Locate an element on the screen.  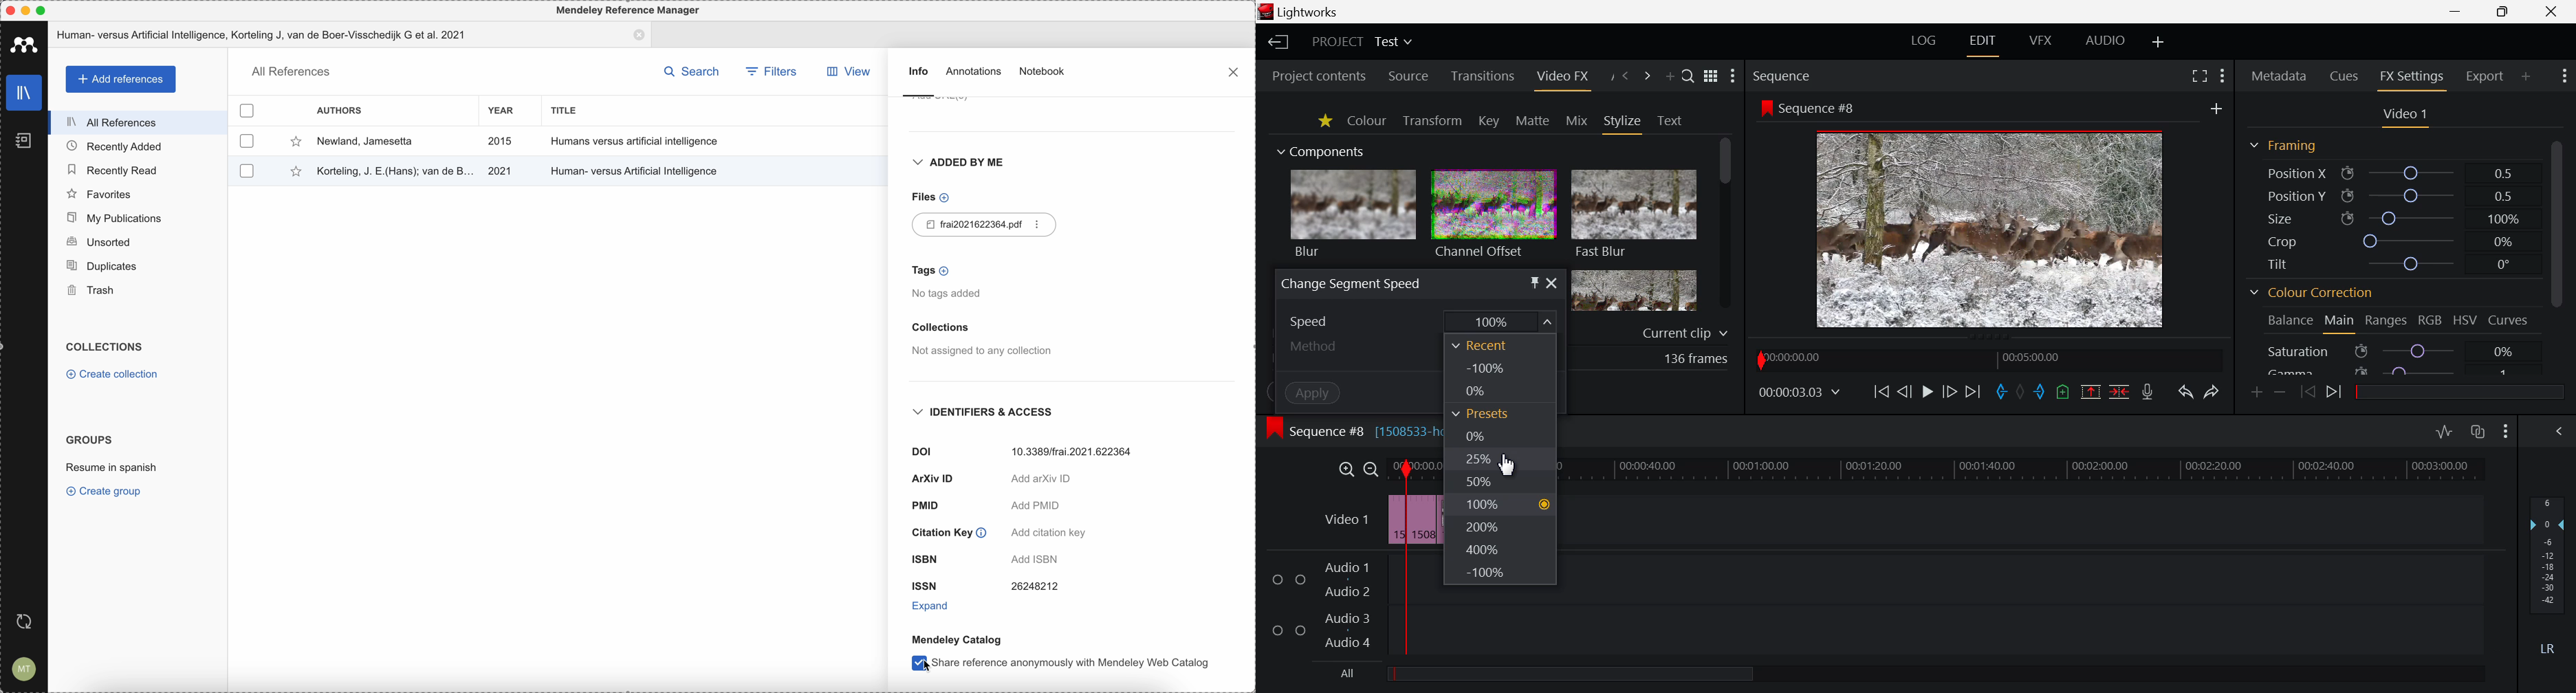
pdf file is located at coordinates (987, 225).